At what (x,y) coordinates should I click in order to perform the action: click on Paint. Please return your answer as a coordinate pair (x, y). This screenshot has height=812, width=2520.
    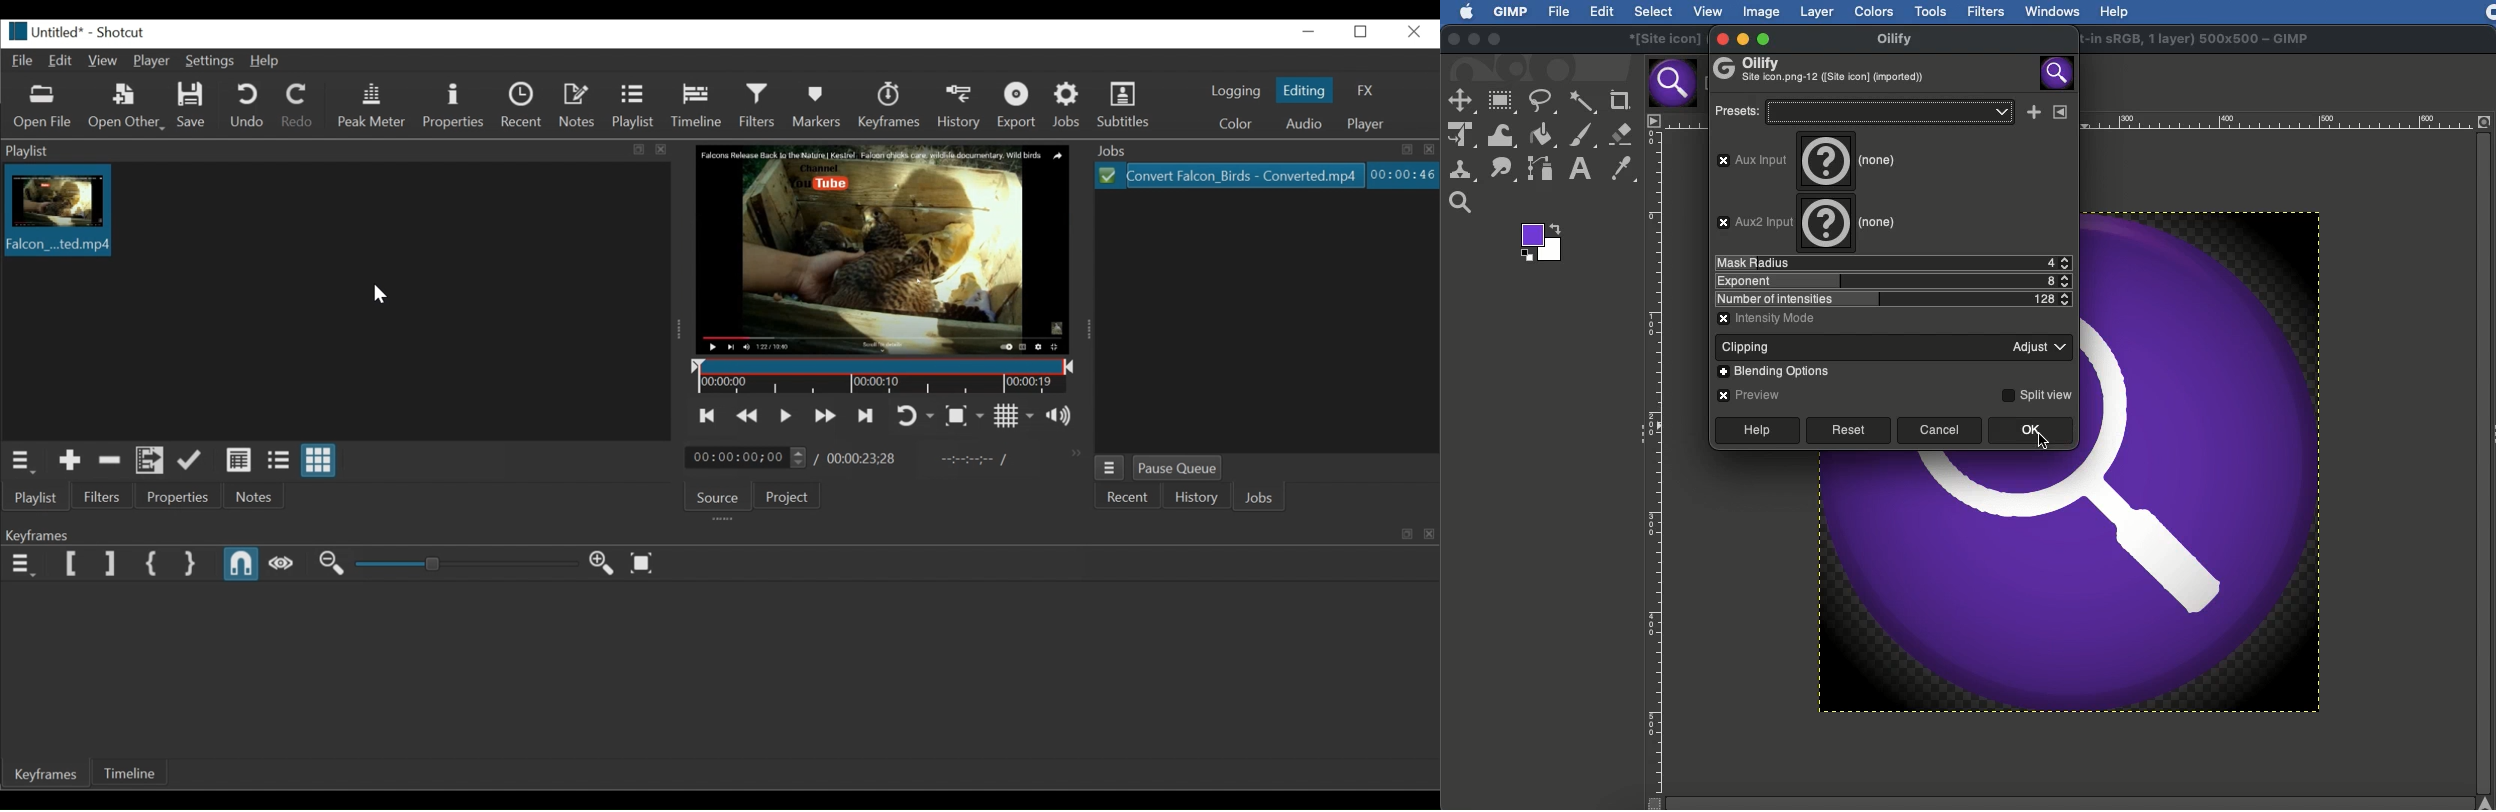
    Looking at the image, I should click on (1584, 135).